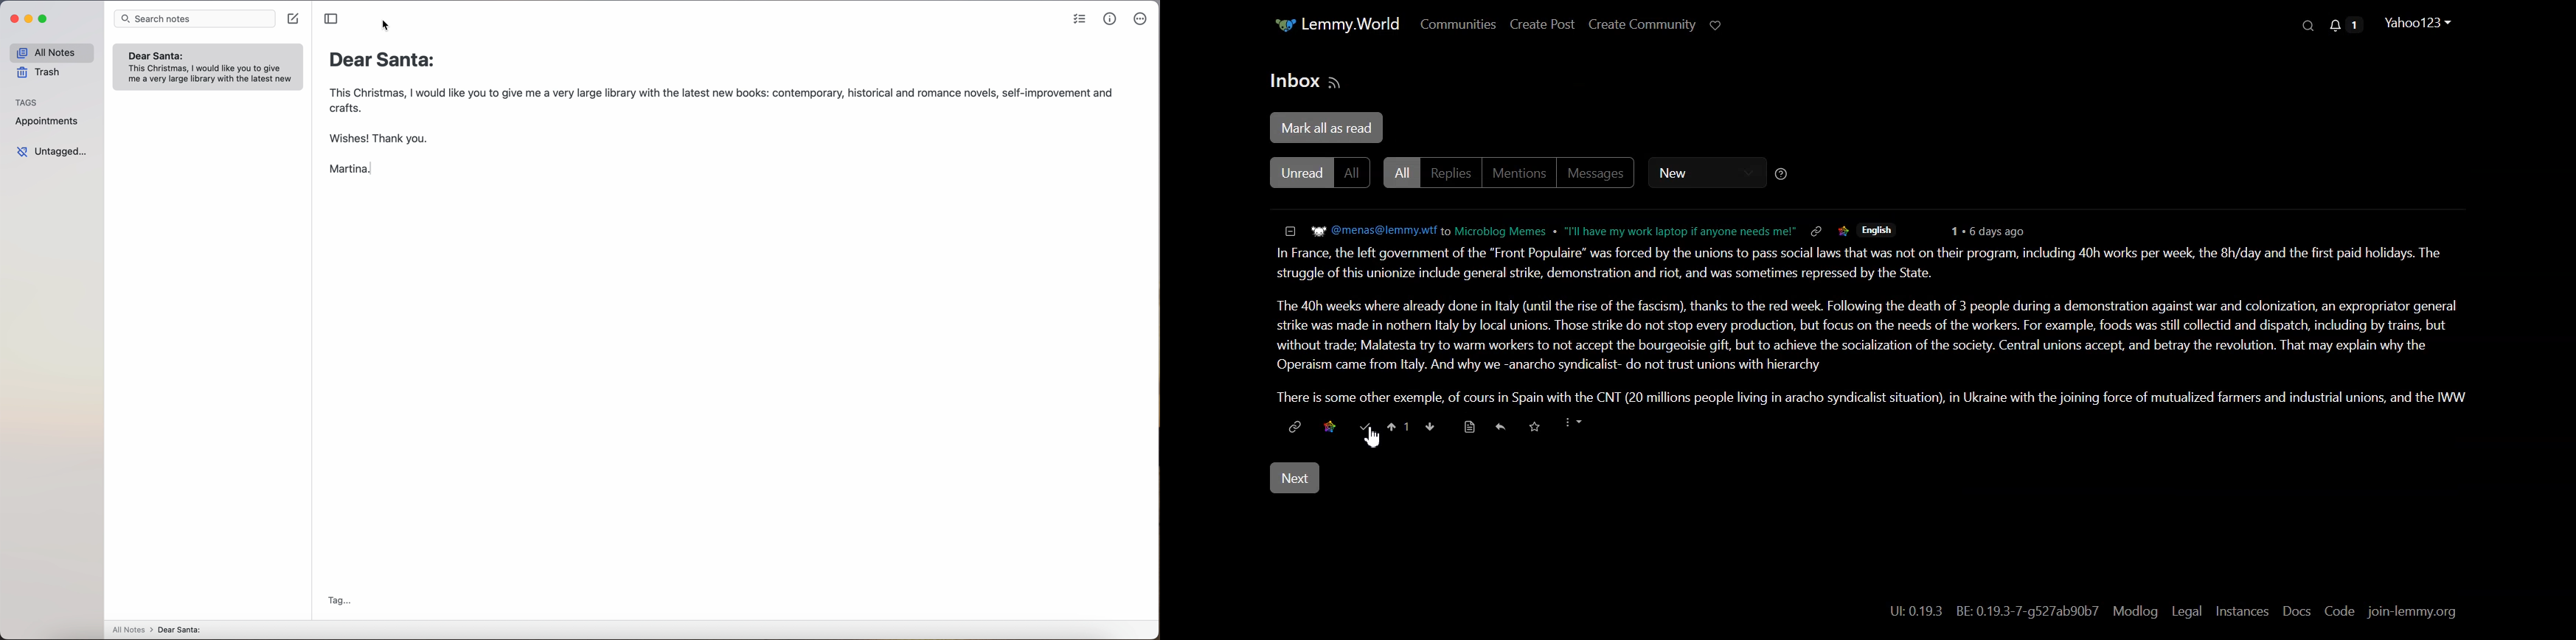 This screenshot has height=644, width=2576. Describe the element at coordinates (349, 605) in the screenshot. I see `tag` at that location.